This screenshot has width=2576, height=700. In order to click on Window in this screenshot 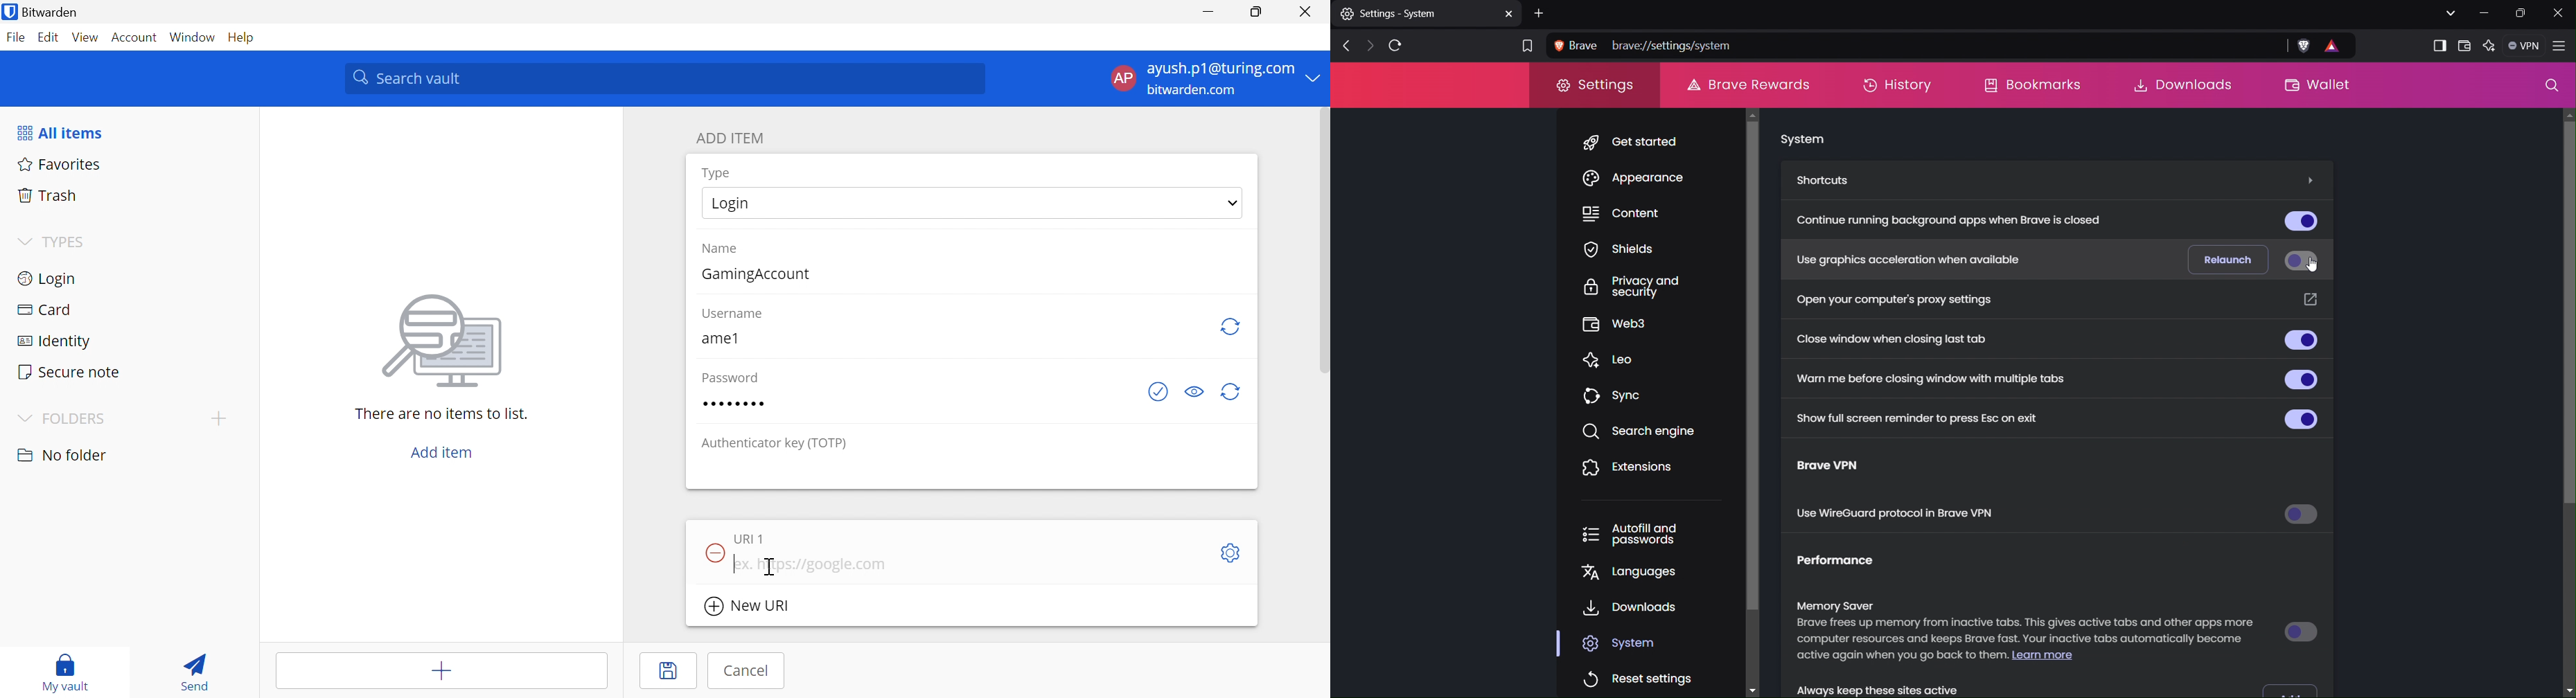, I will do `click(192, 38)`.